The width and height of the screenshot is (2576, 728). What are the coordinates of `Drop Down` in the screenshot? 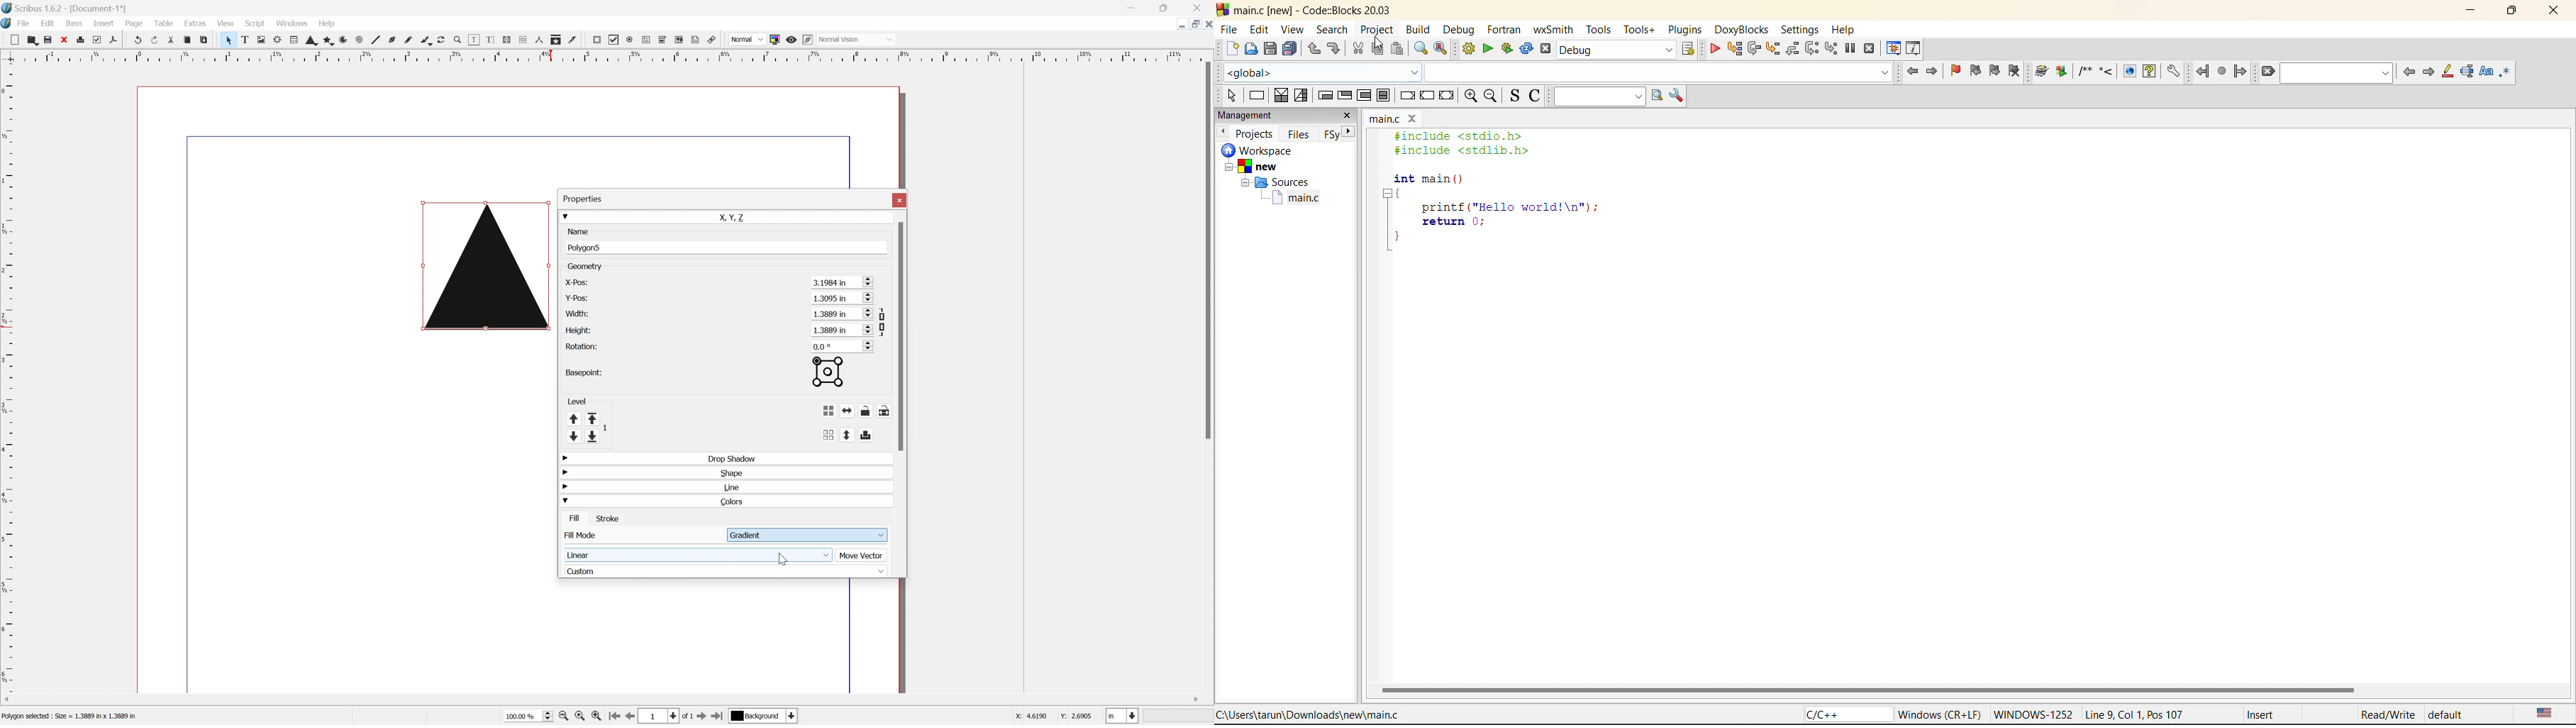 It's located at (563, 472).